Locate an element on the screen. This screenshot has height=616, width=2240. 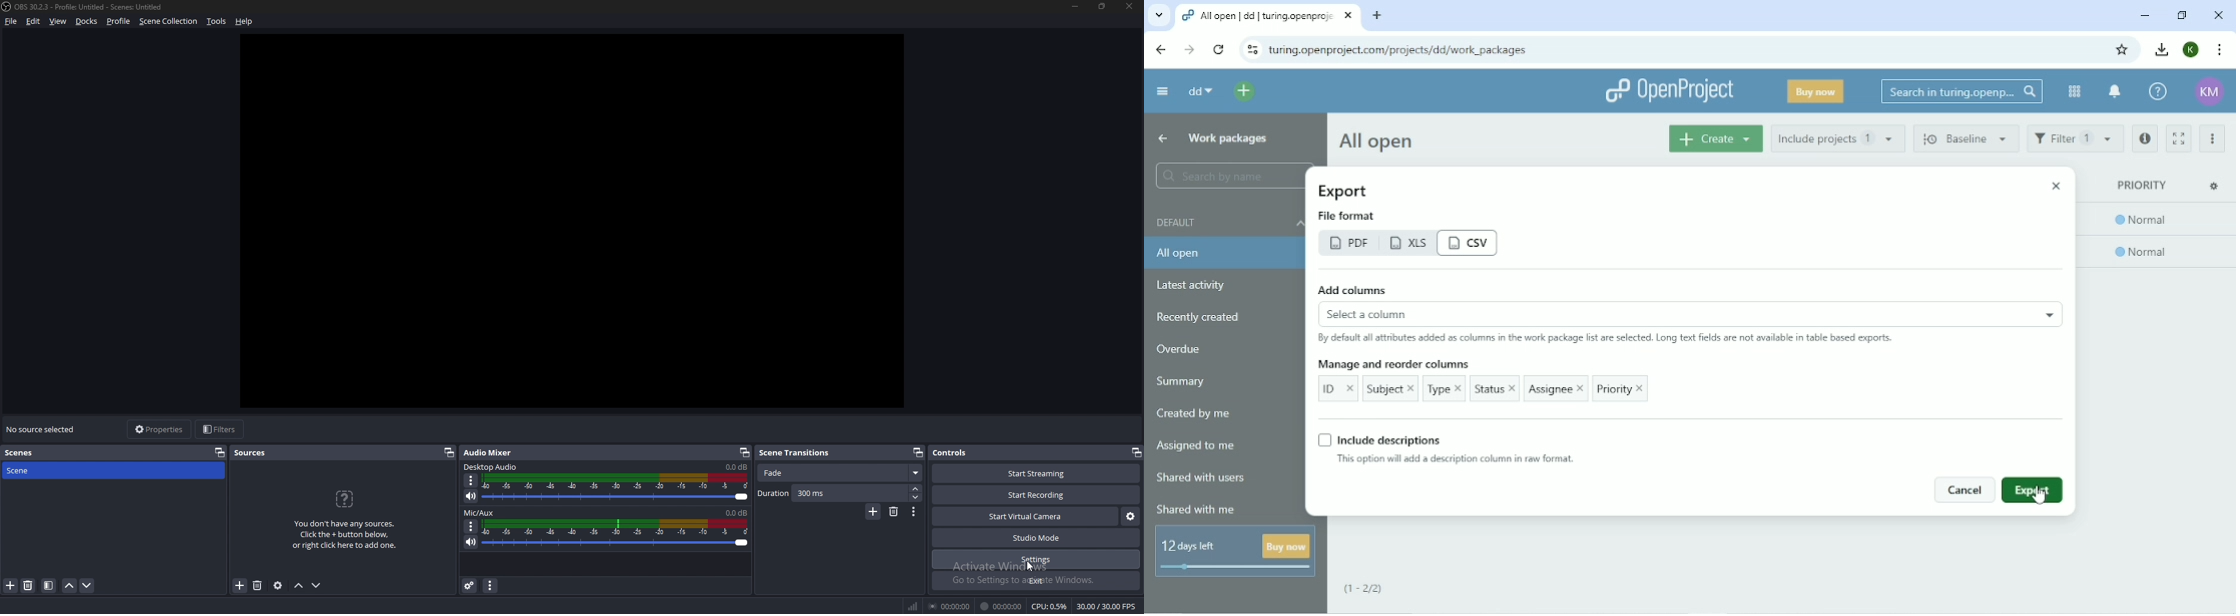
scene transitions is located at coordinates (800, 454).